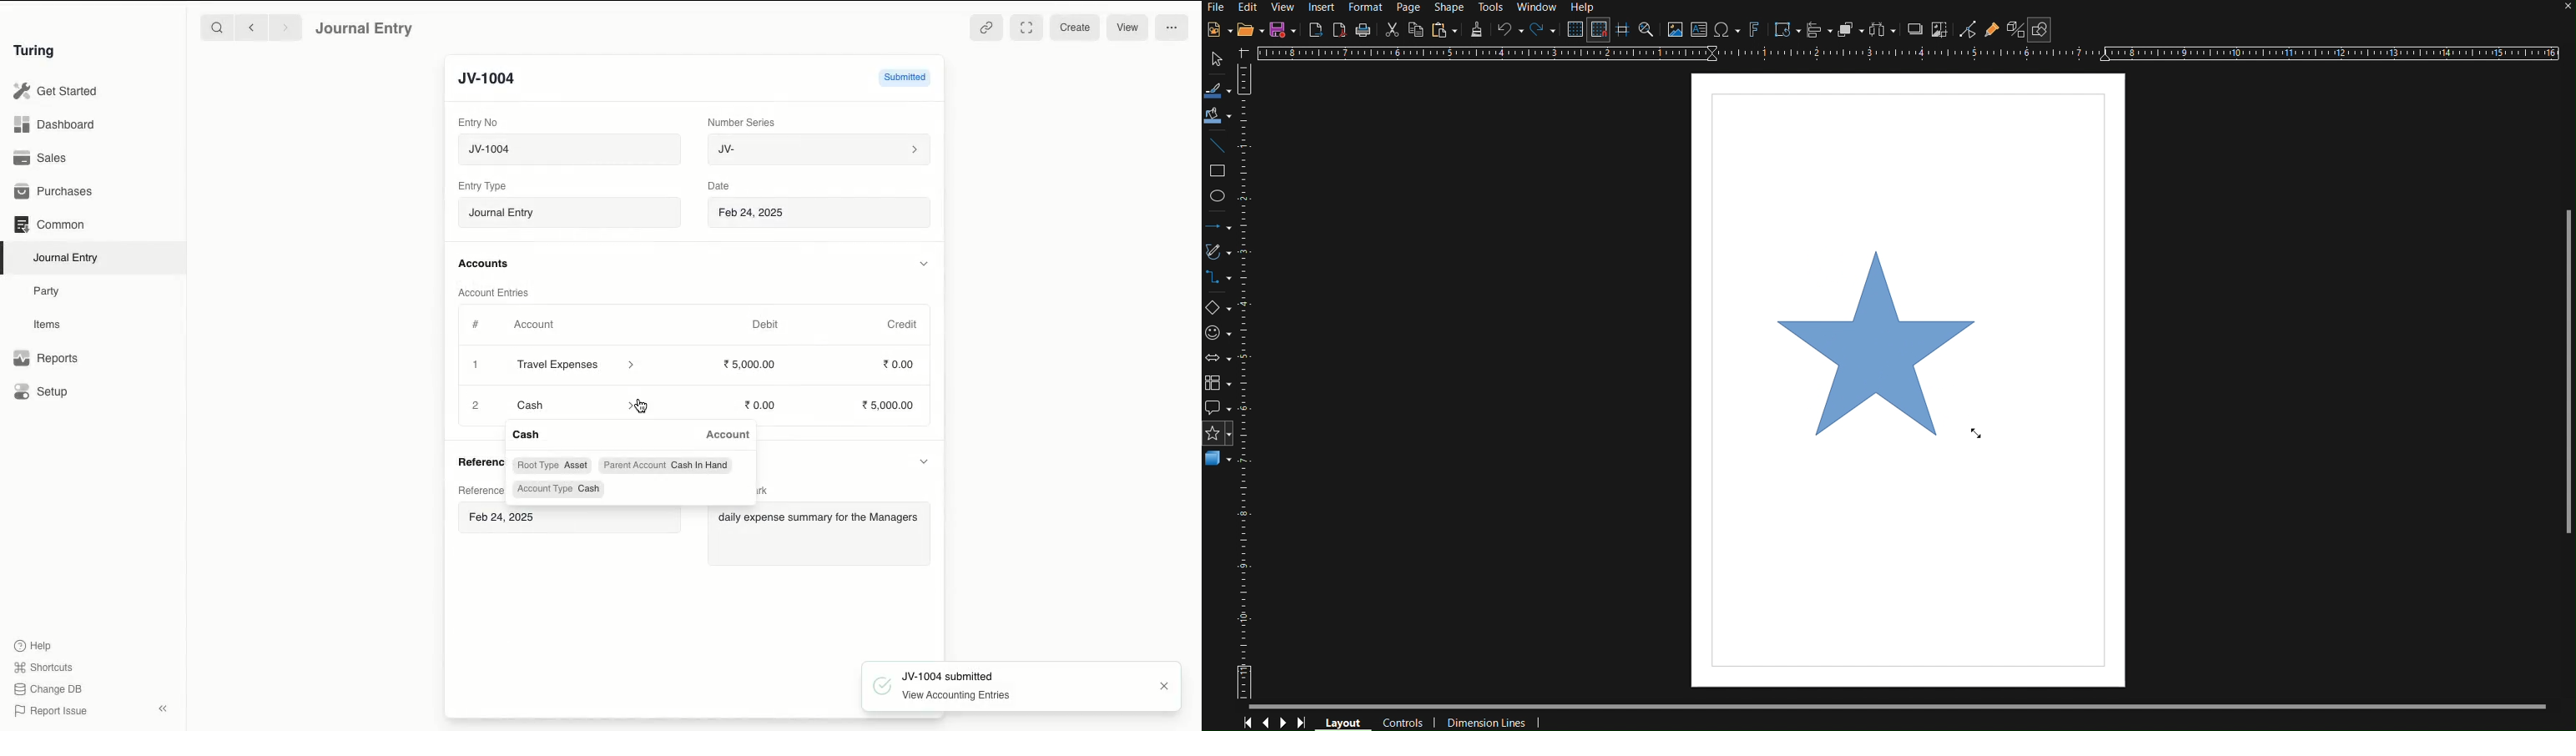  What do you see at coordinates (821, 519) in the screenshot?
I see `daily expense summary for the Managers` at bounding box center [821, 519].